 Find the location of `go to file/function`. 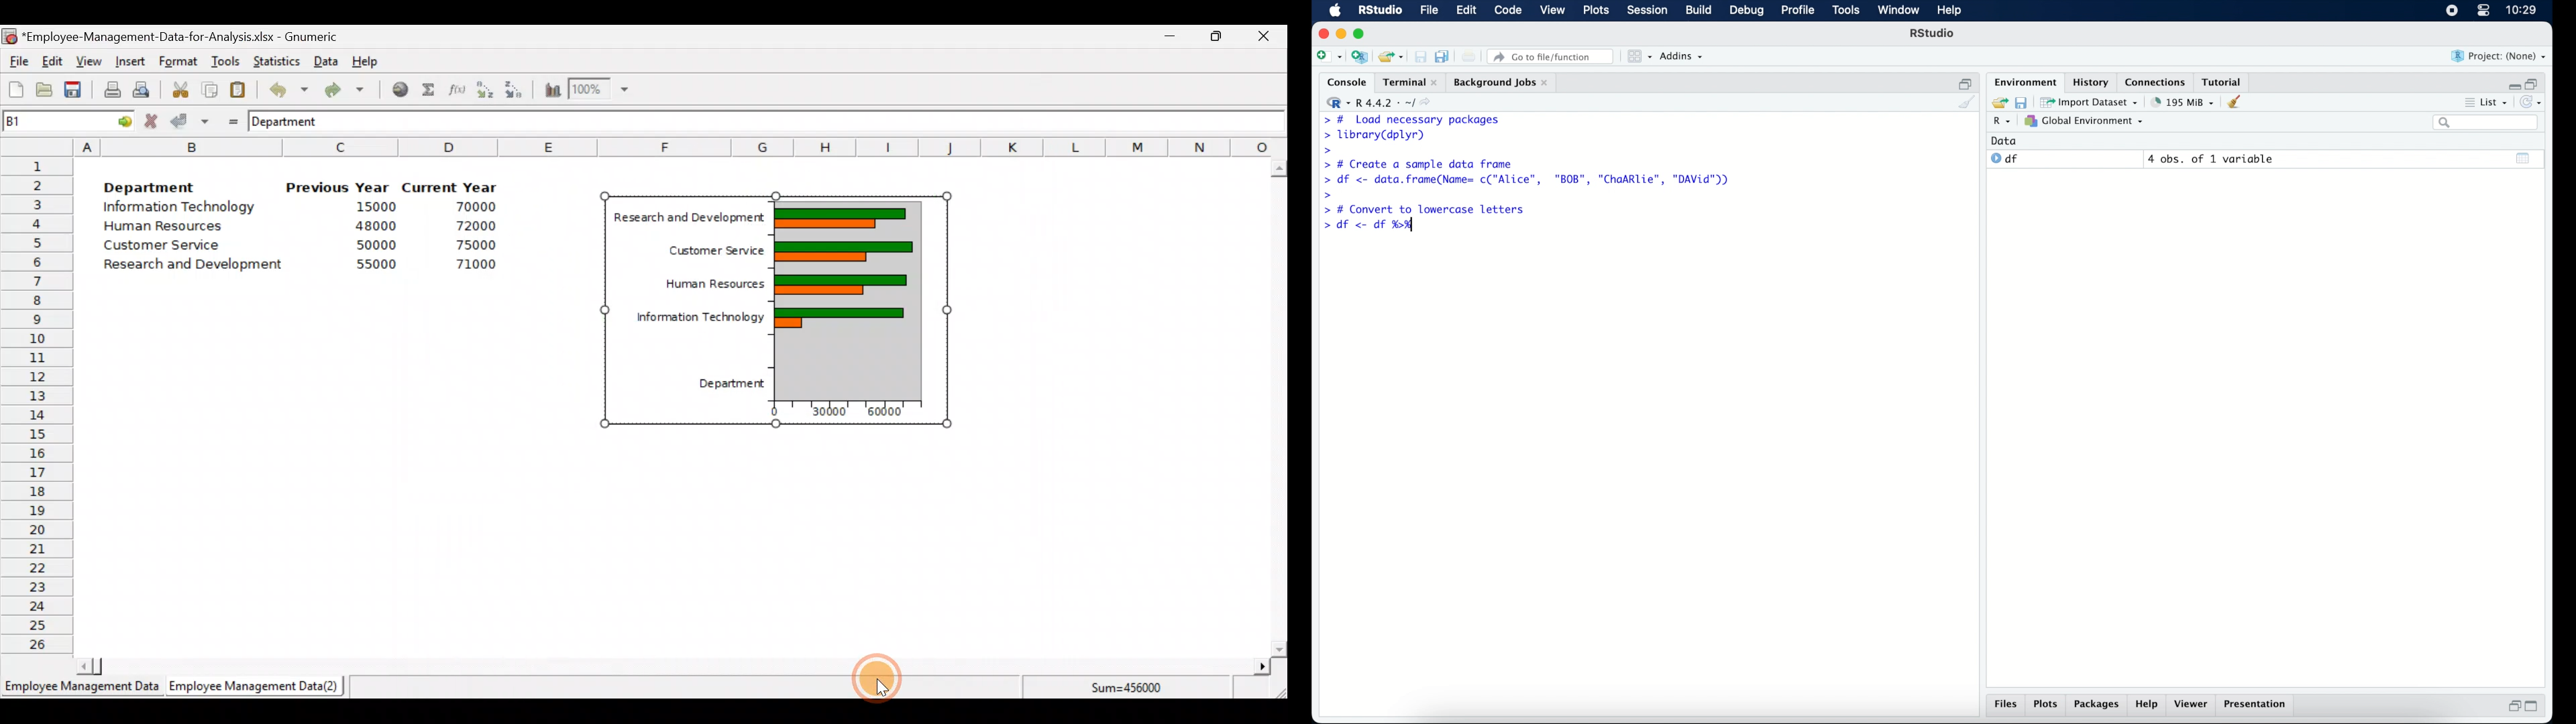

go to file/function is located at coordinates (1551, 56).